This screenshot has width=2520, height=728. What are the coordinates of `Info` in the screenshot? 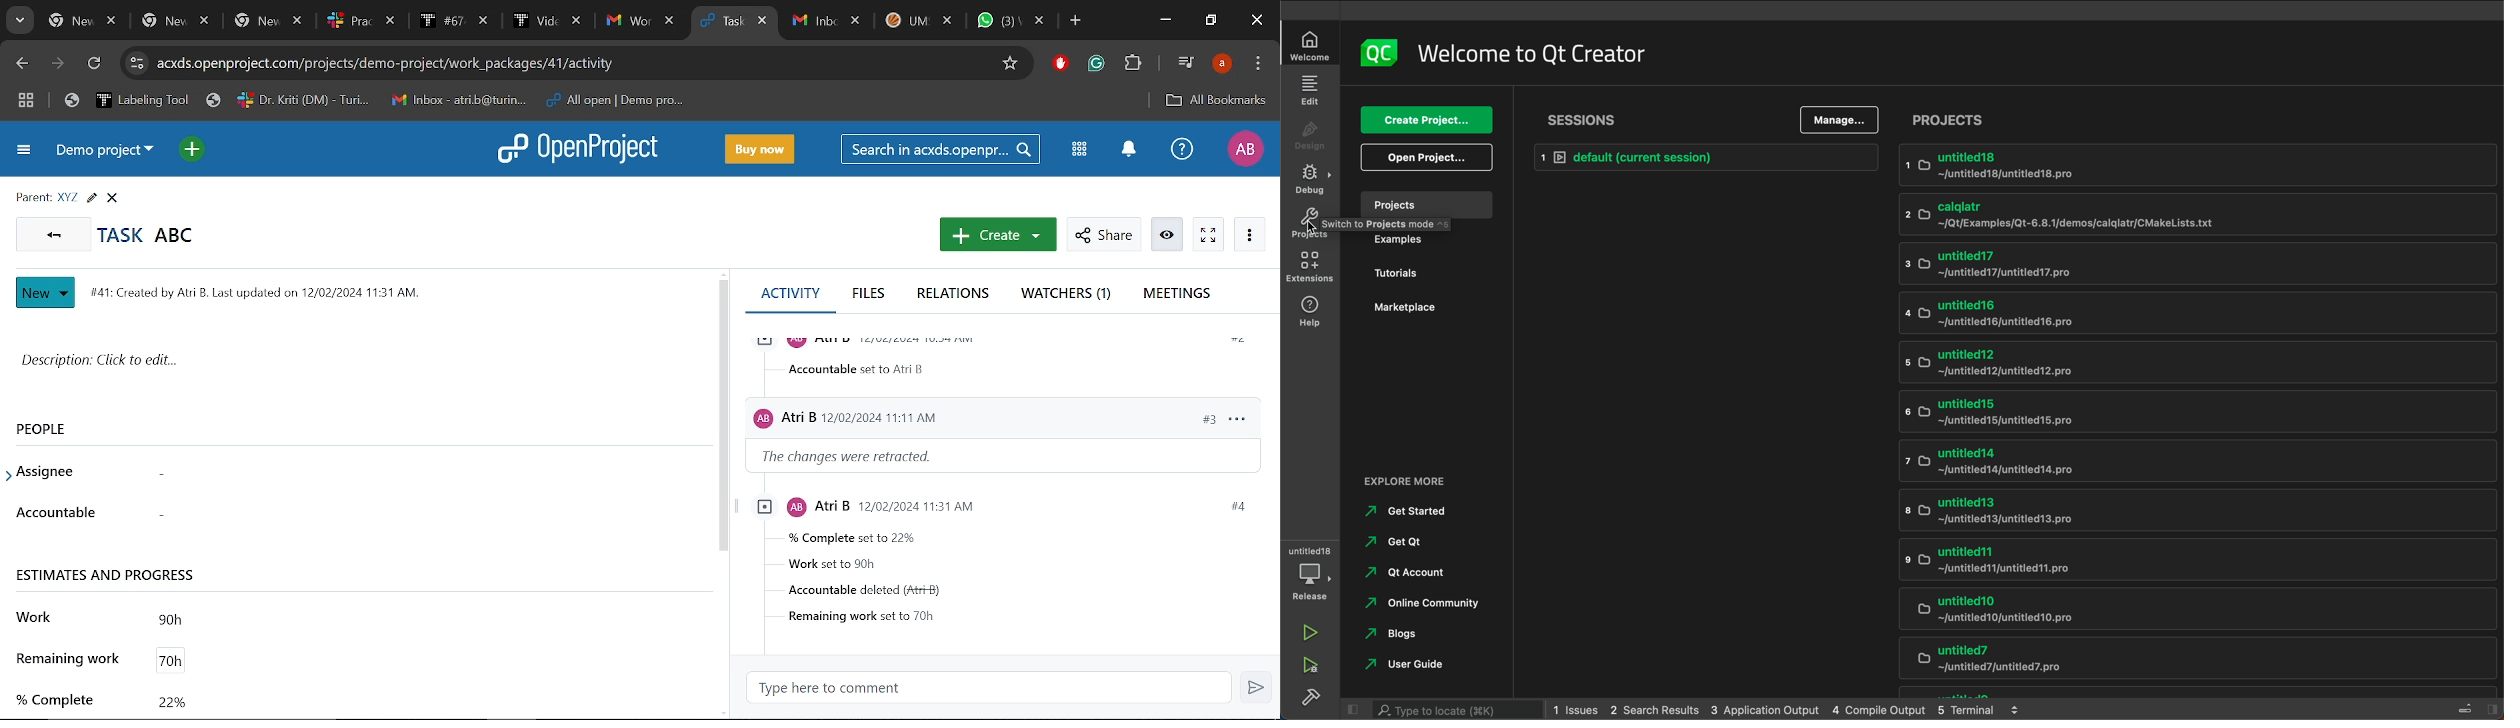 It's located at (1168, 235).